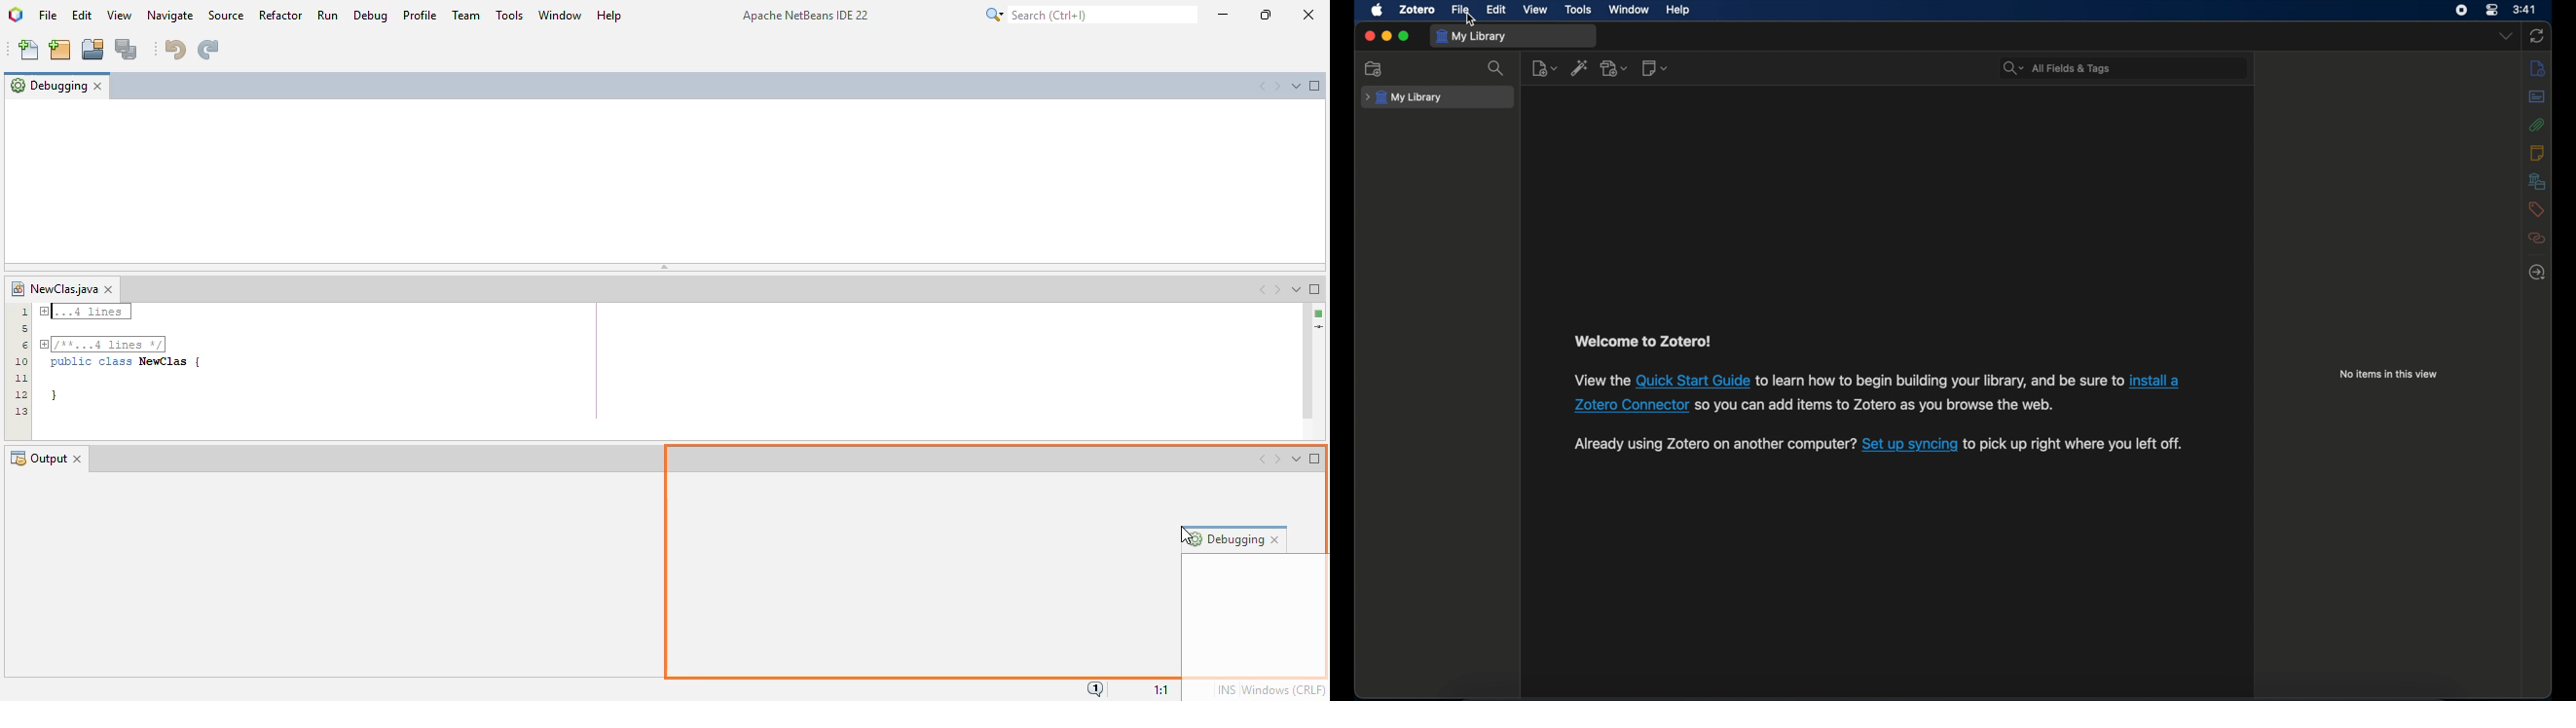 Image resolution: width=2576 pixels, height=728 pixels. I want to click on new item, so click(1544, 68).